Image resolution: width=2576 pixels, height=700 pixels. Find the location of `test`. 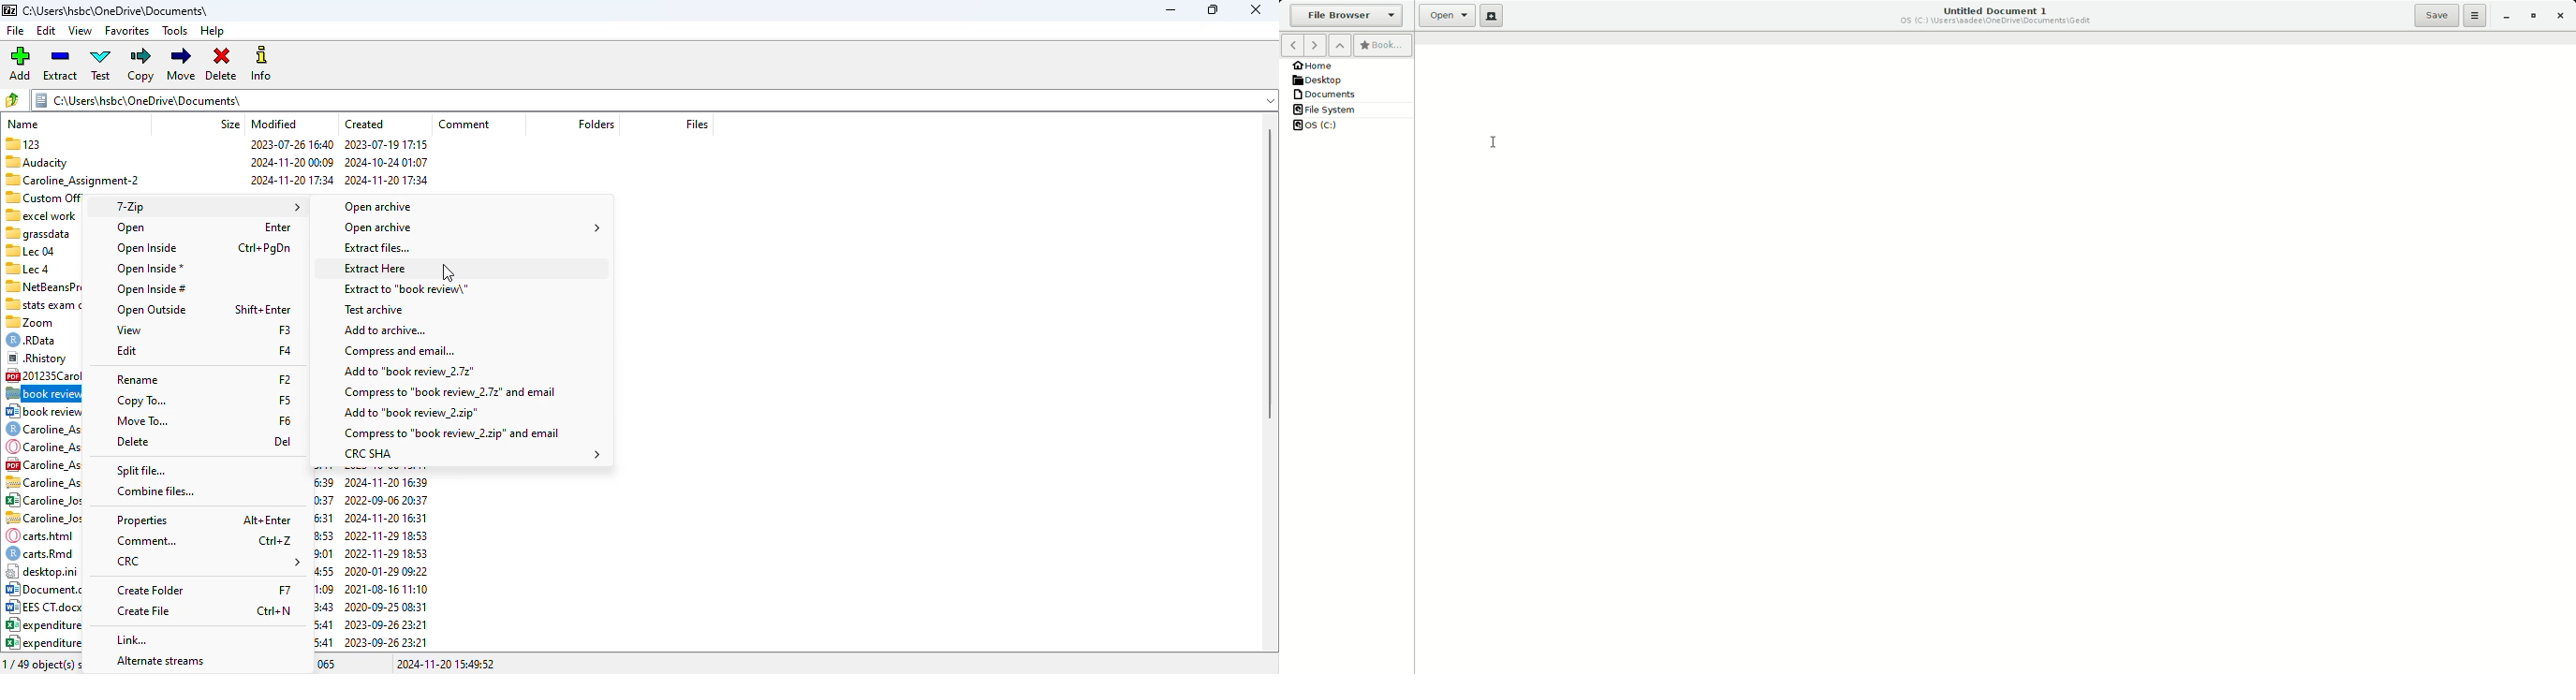

test is located at coordinates (102, 65).